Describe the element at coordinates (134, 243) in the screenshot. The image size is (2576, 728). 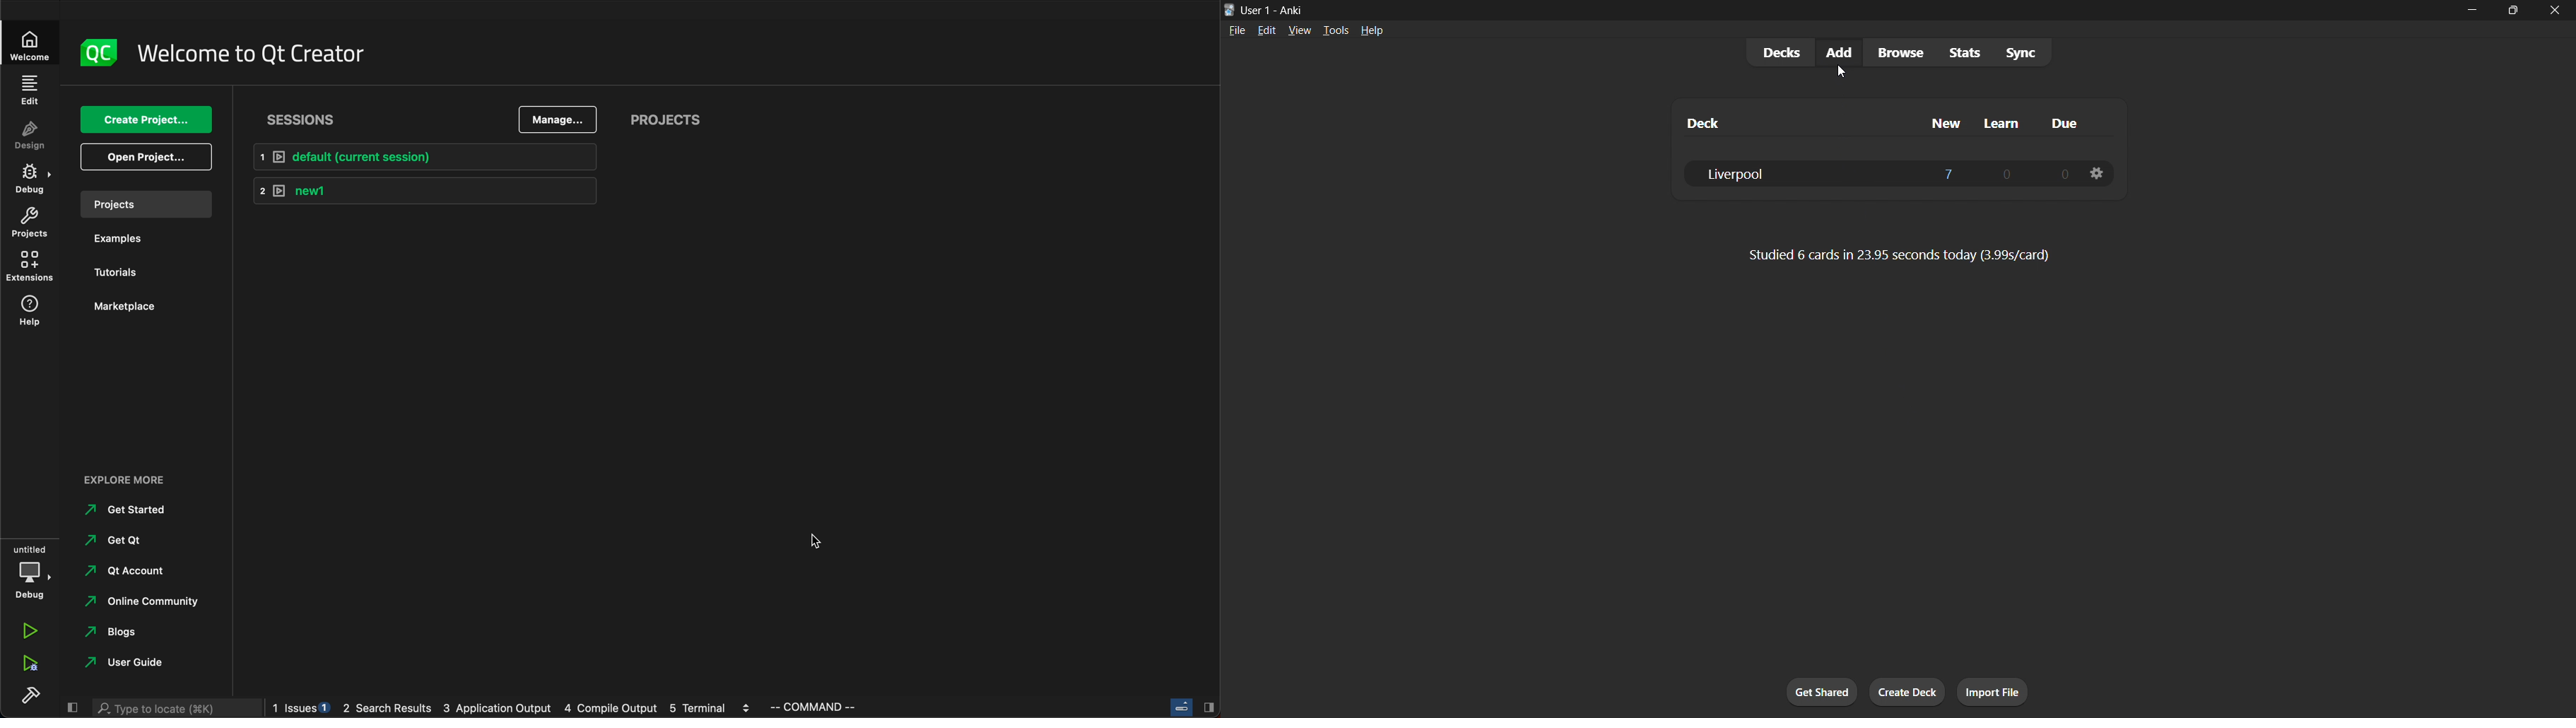
I see `examples` at that location.